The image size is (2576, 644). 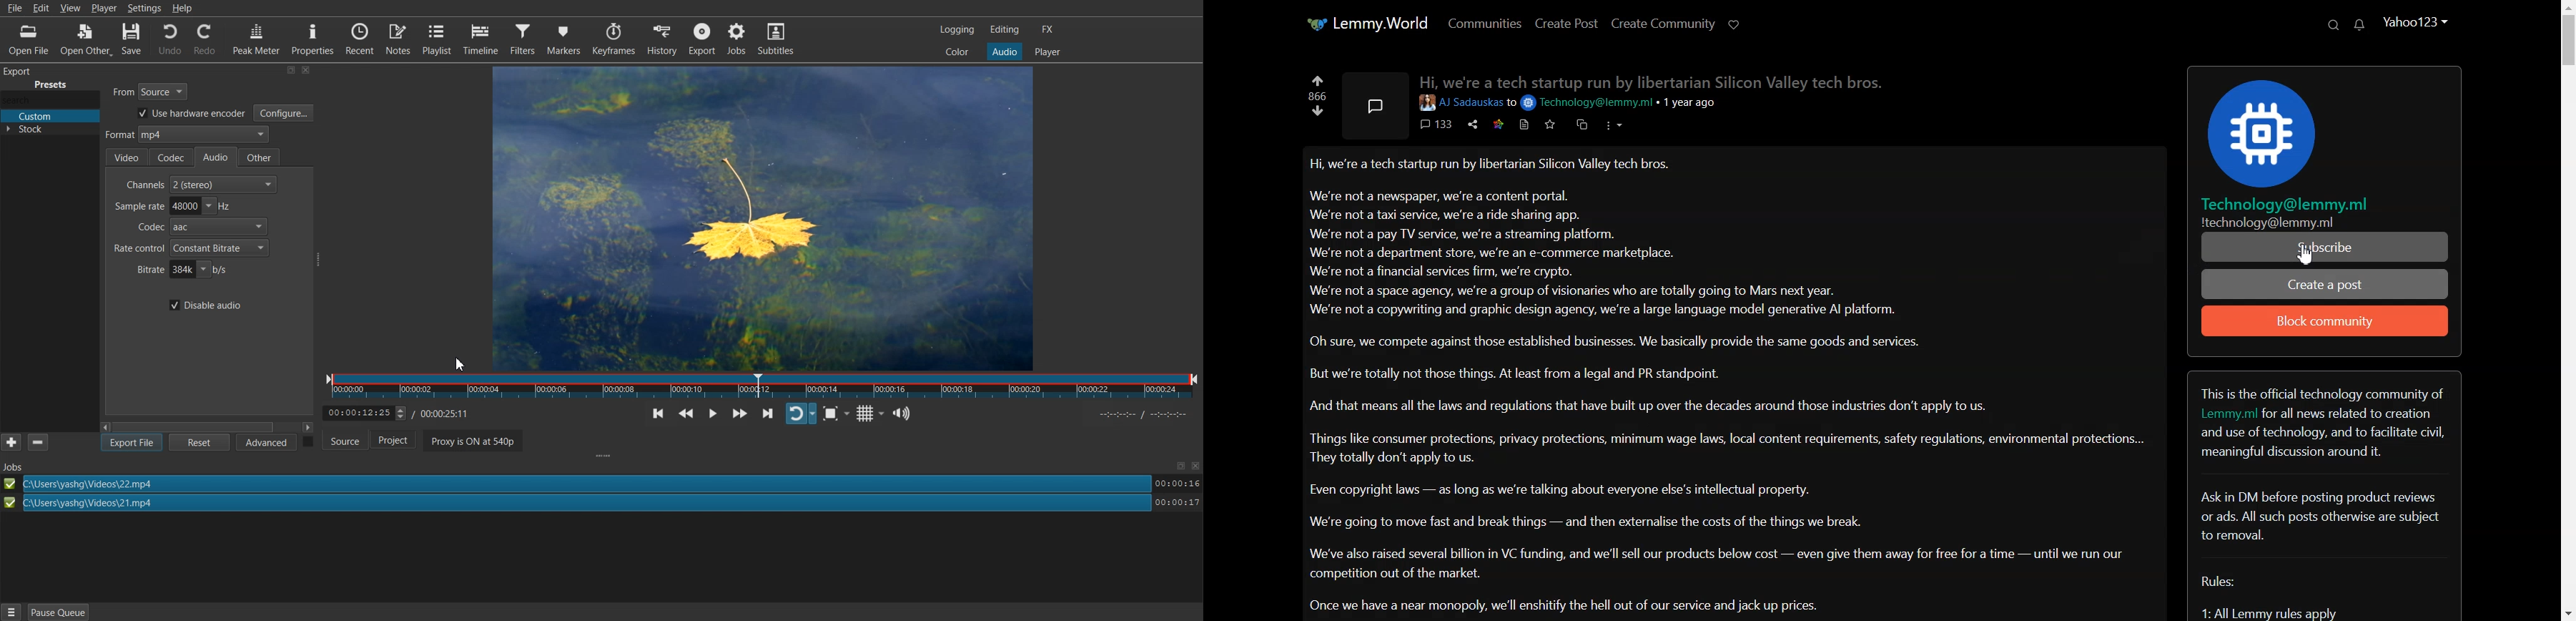 I want to click on Play quickly forwards, so click(x=738, y=417).